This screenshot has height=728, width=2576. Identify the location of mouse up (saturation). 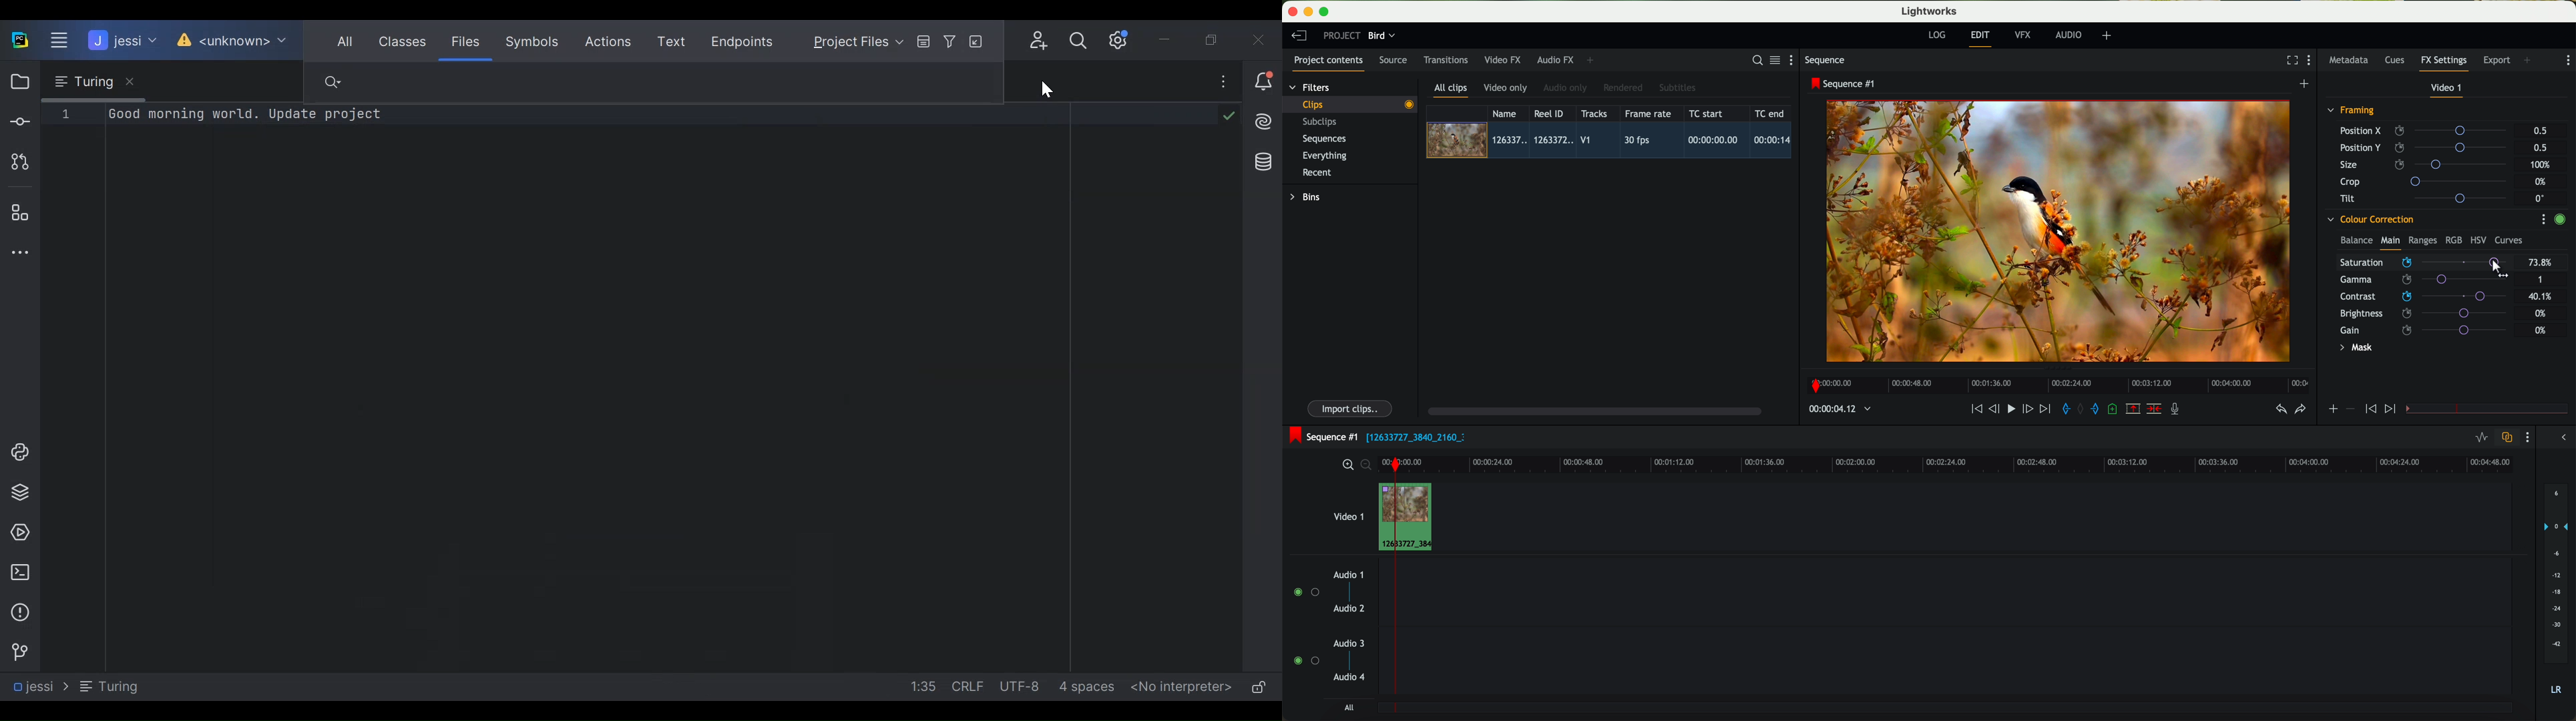
(2425, 262).